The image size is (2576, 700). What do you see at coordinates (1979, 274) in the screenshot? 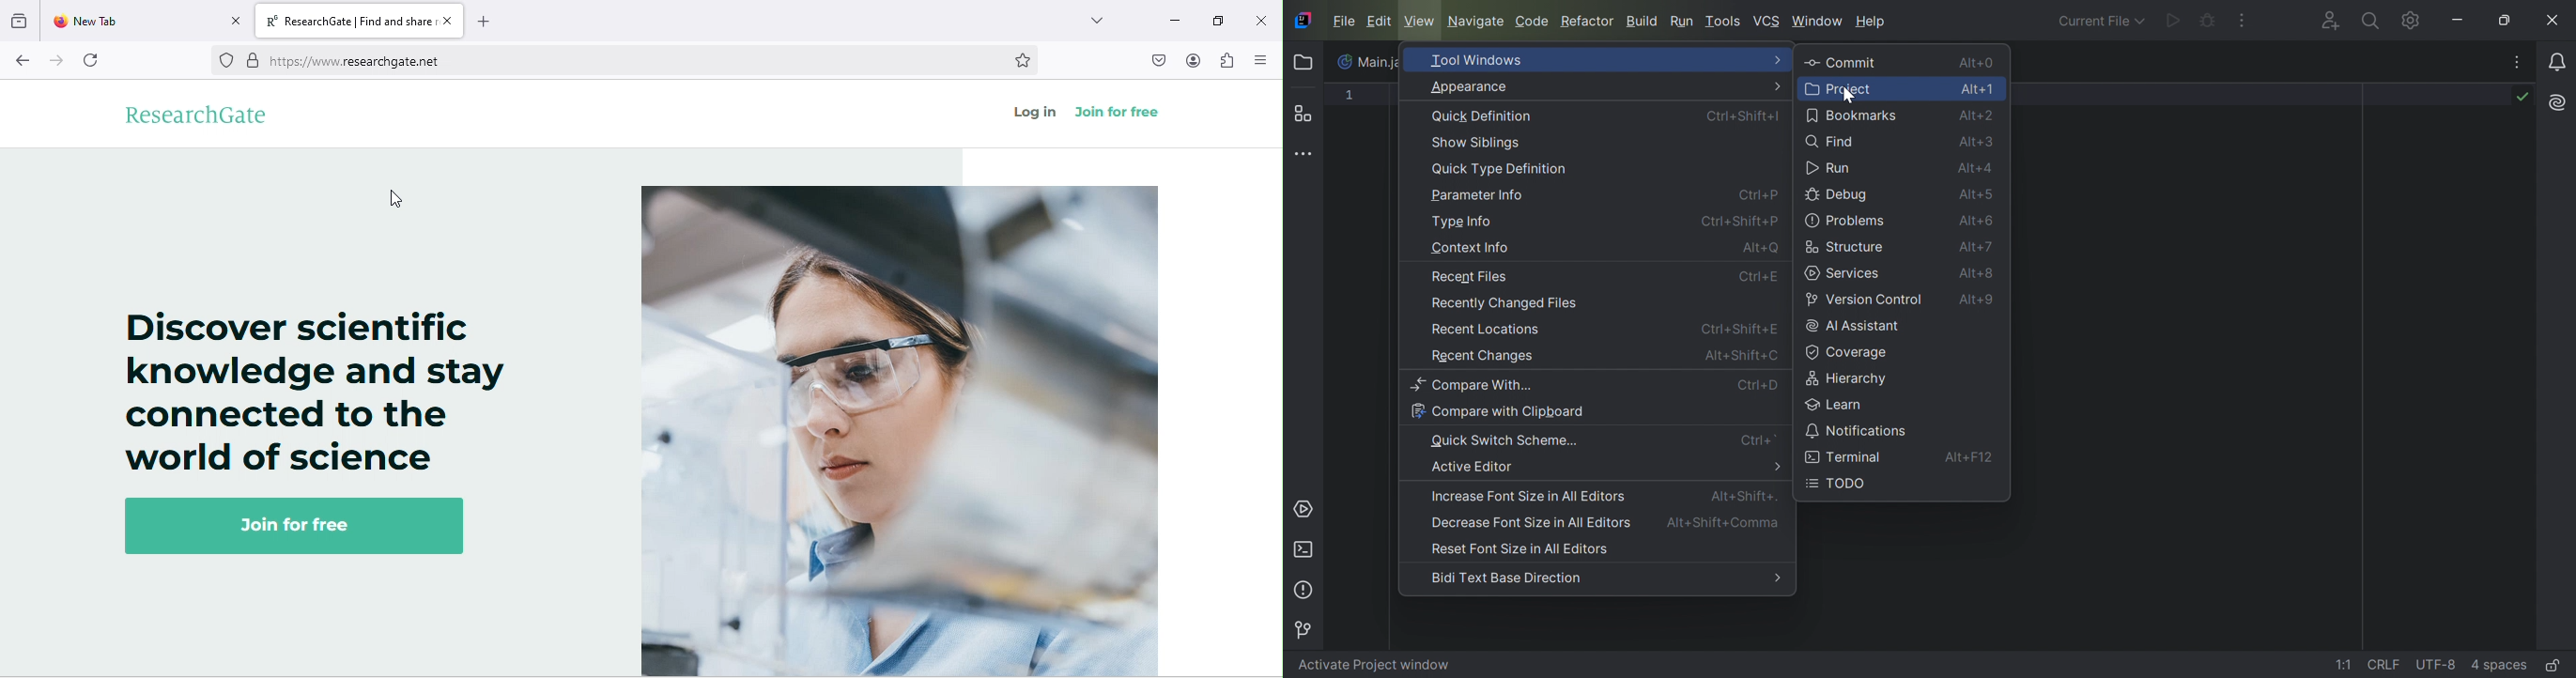
I see `Alt+8` at bounding box center [1979, 274].